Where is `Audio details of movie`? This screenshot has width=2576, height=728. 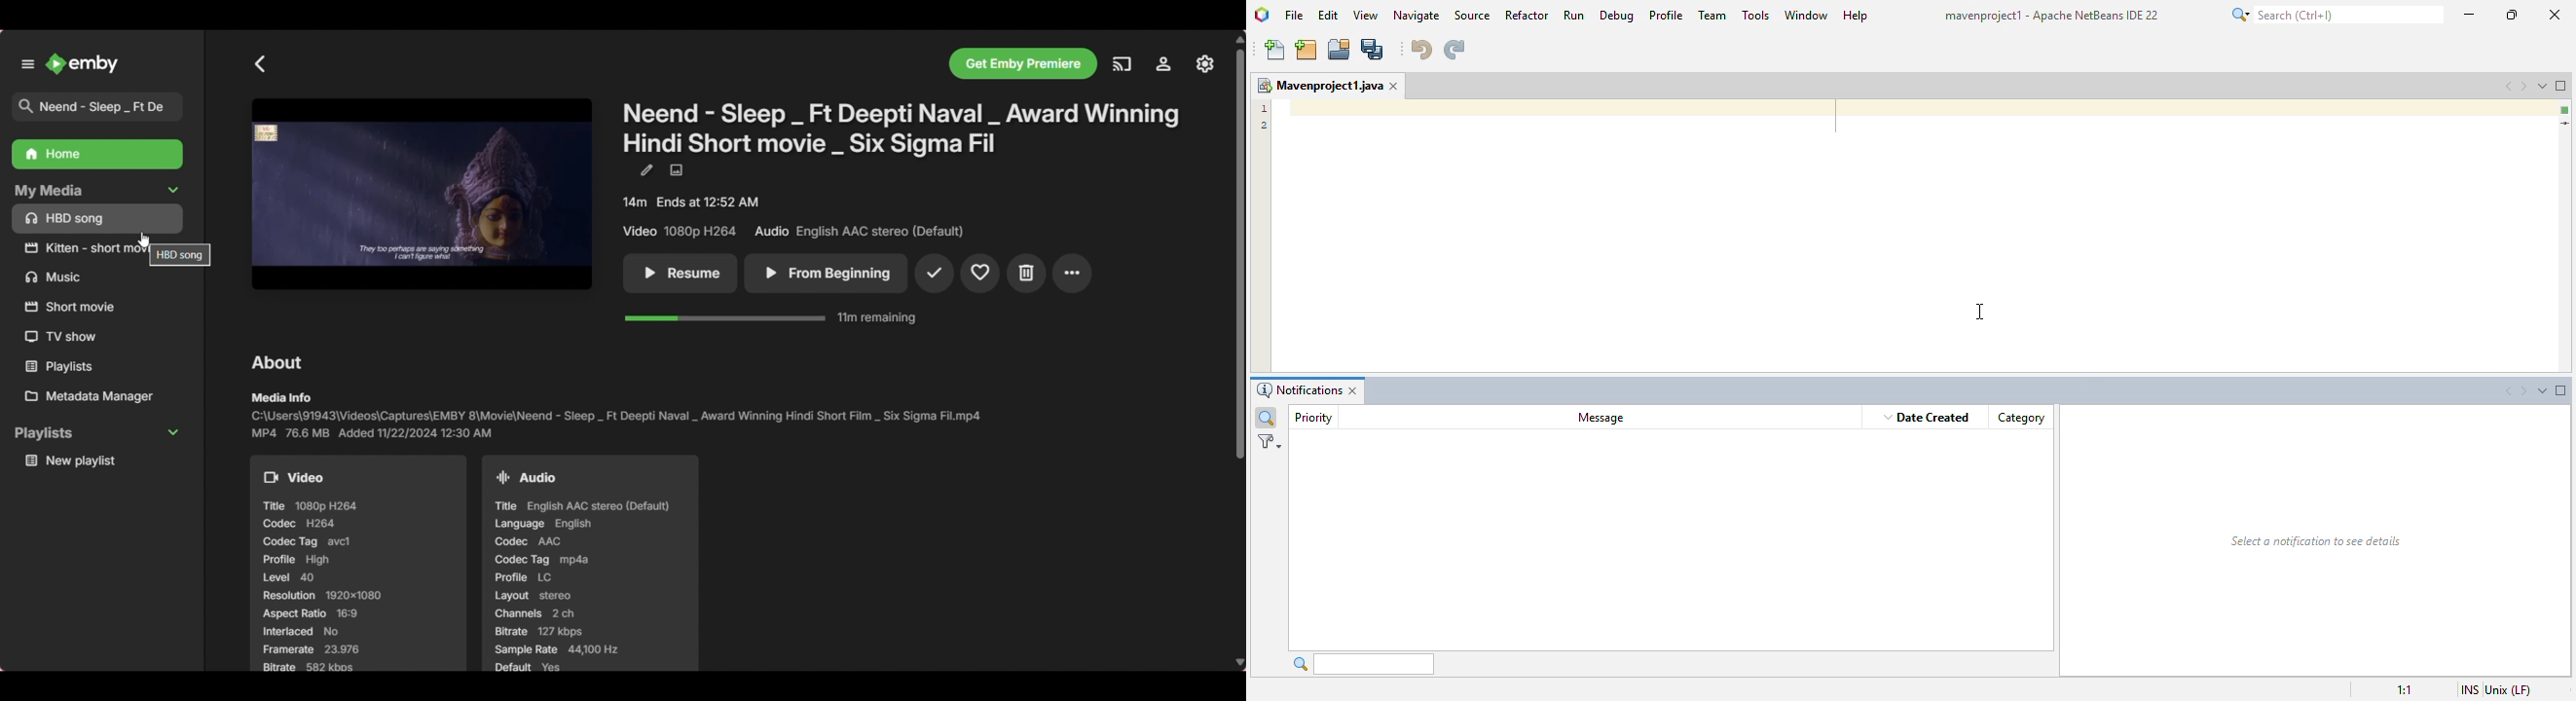
Audio details of movie is located at coordinates (589, 563).